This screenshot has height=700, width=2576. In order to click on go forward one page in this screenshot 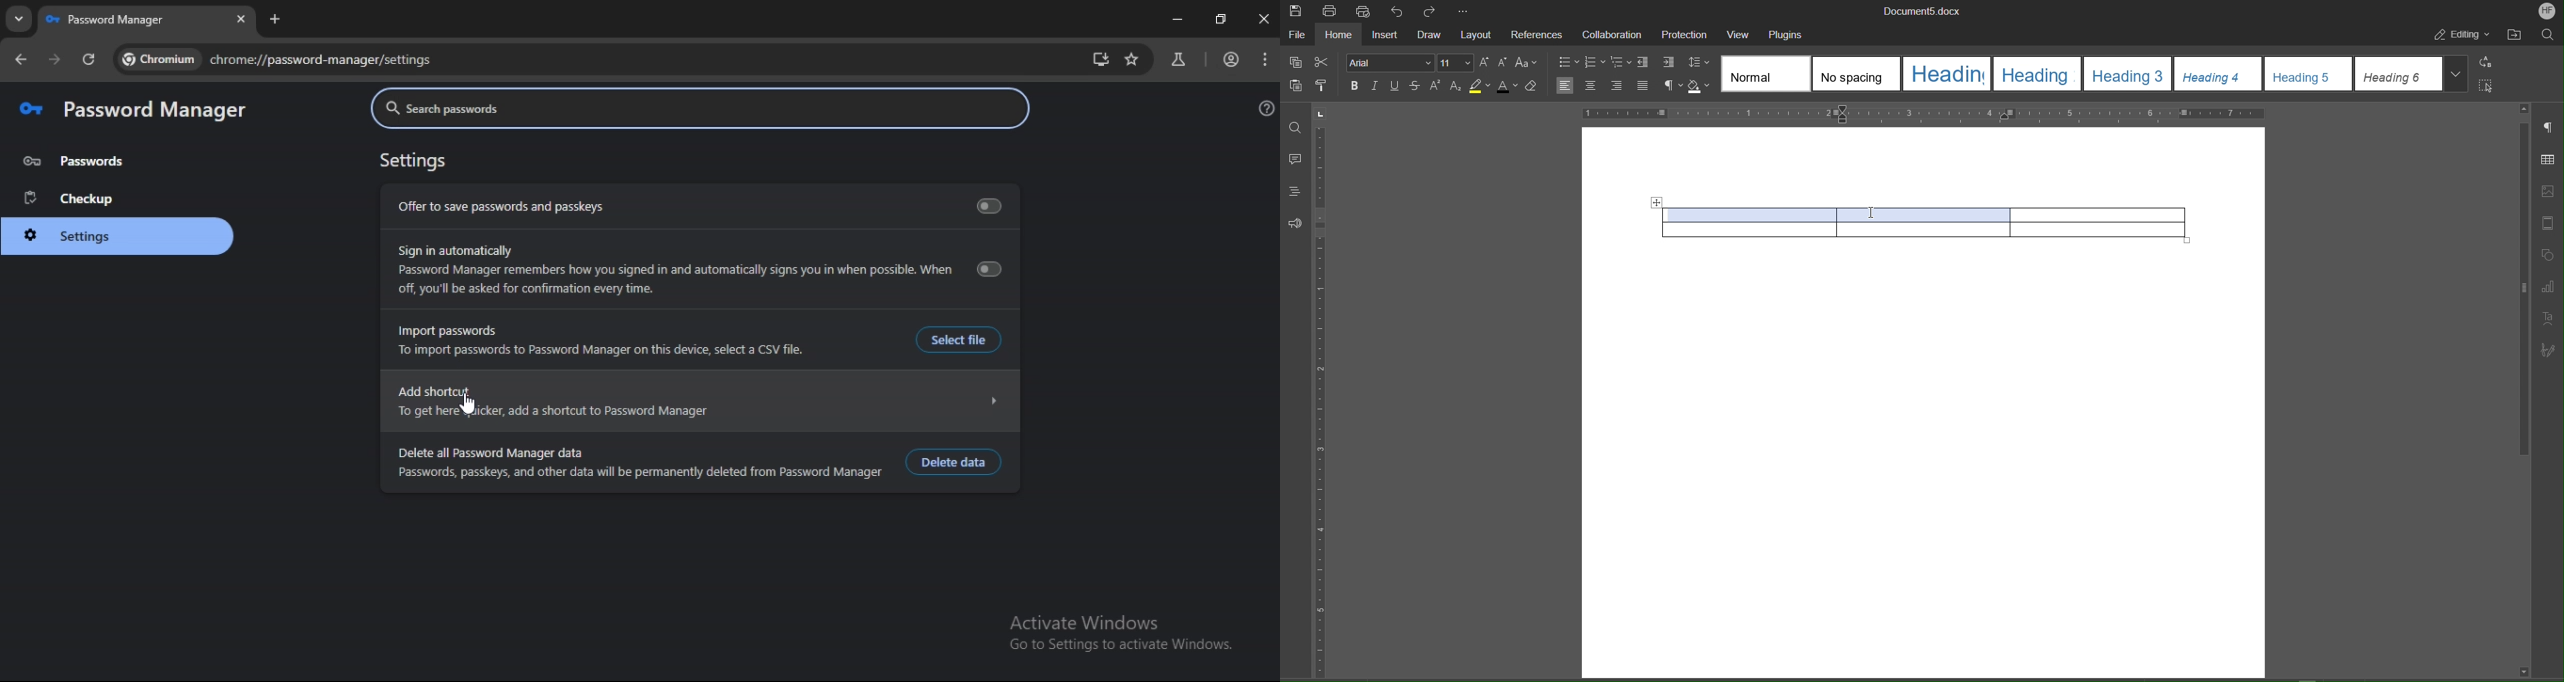, I will do `click(58, 60)`.